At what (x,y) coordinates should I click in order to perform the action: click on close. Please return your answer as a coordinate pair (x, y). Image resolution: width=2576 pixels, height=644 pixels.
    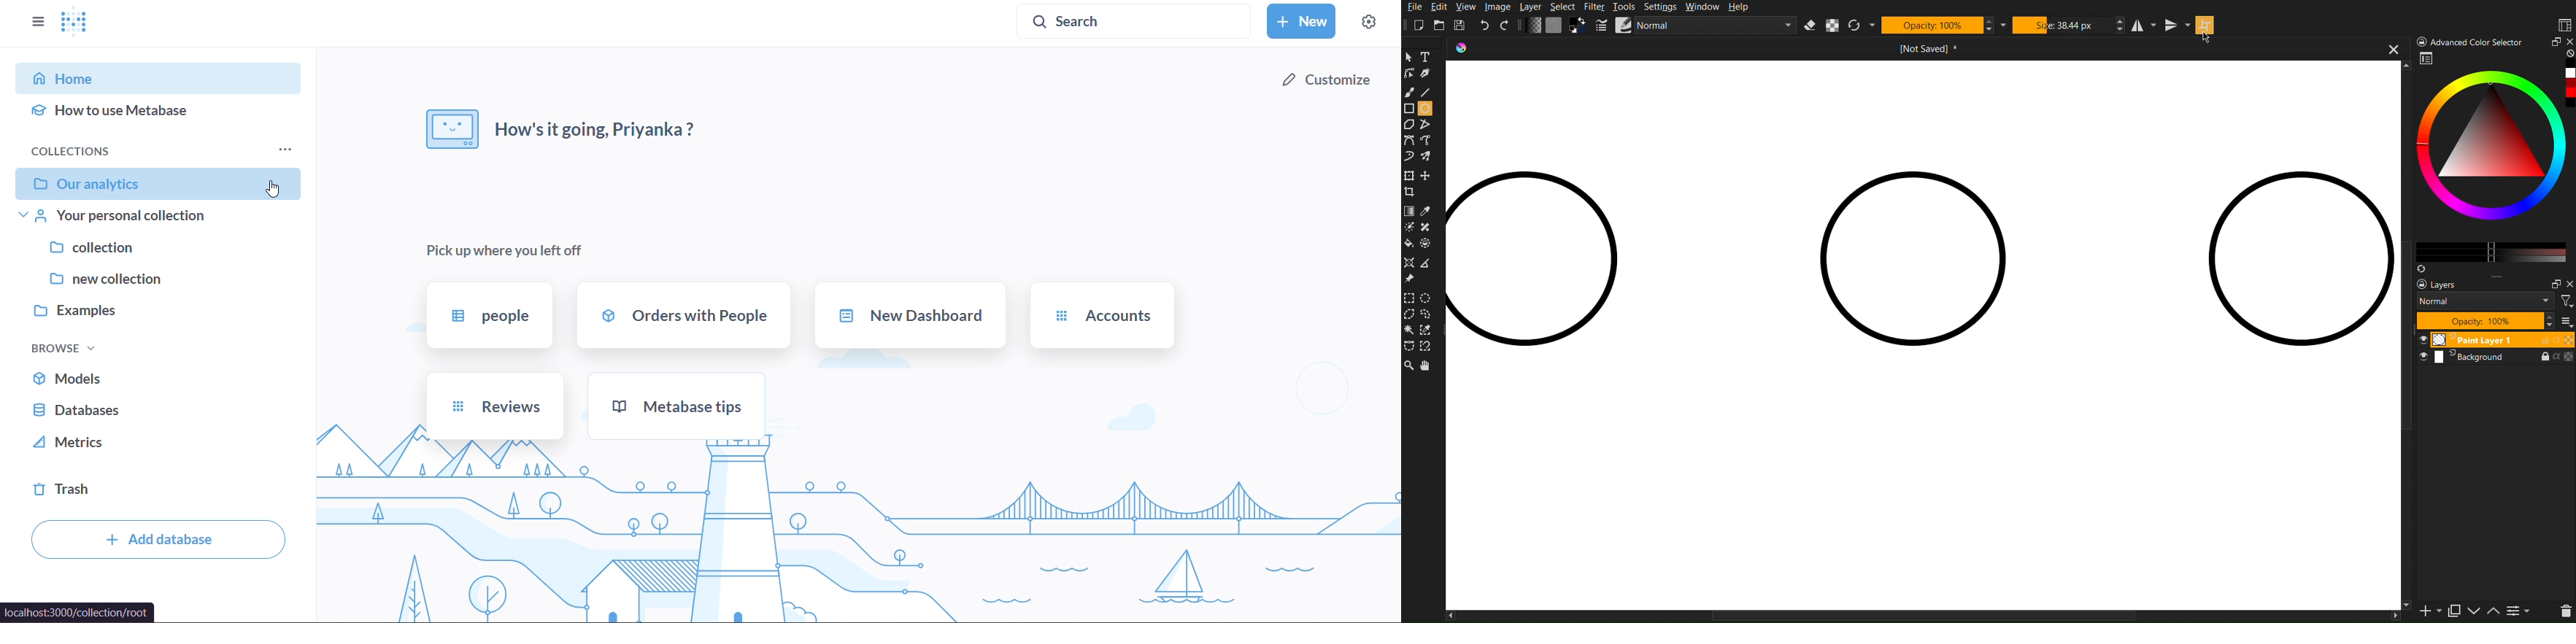
    Looking at the image, I should click on (2569, 42).